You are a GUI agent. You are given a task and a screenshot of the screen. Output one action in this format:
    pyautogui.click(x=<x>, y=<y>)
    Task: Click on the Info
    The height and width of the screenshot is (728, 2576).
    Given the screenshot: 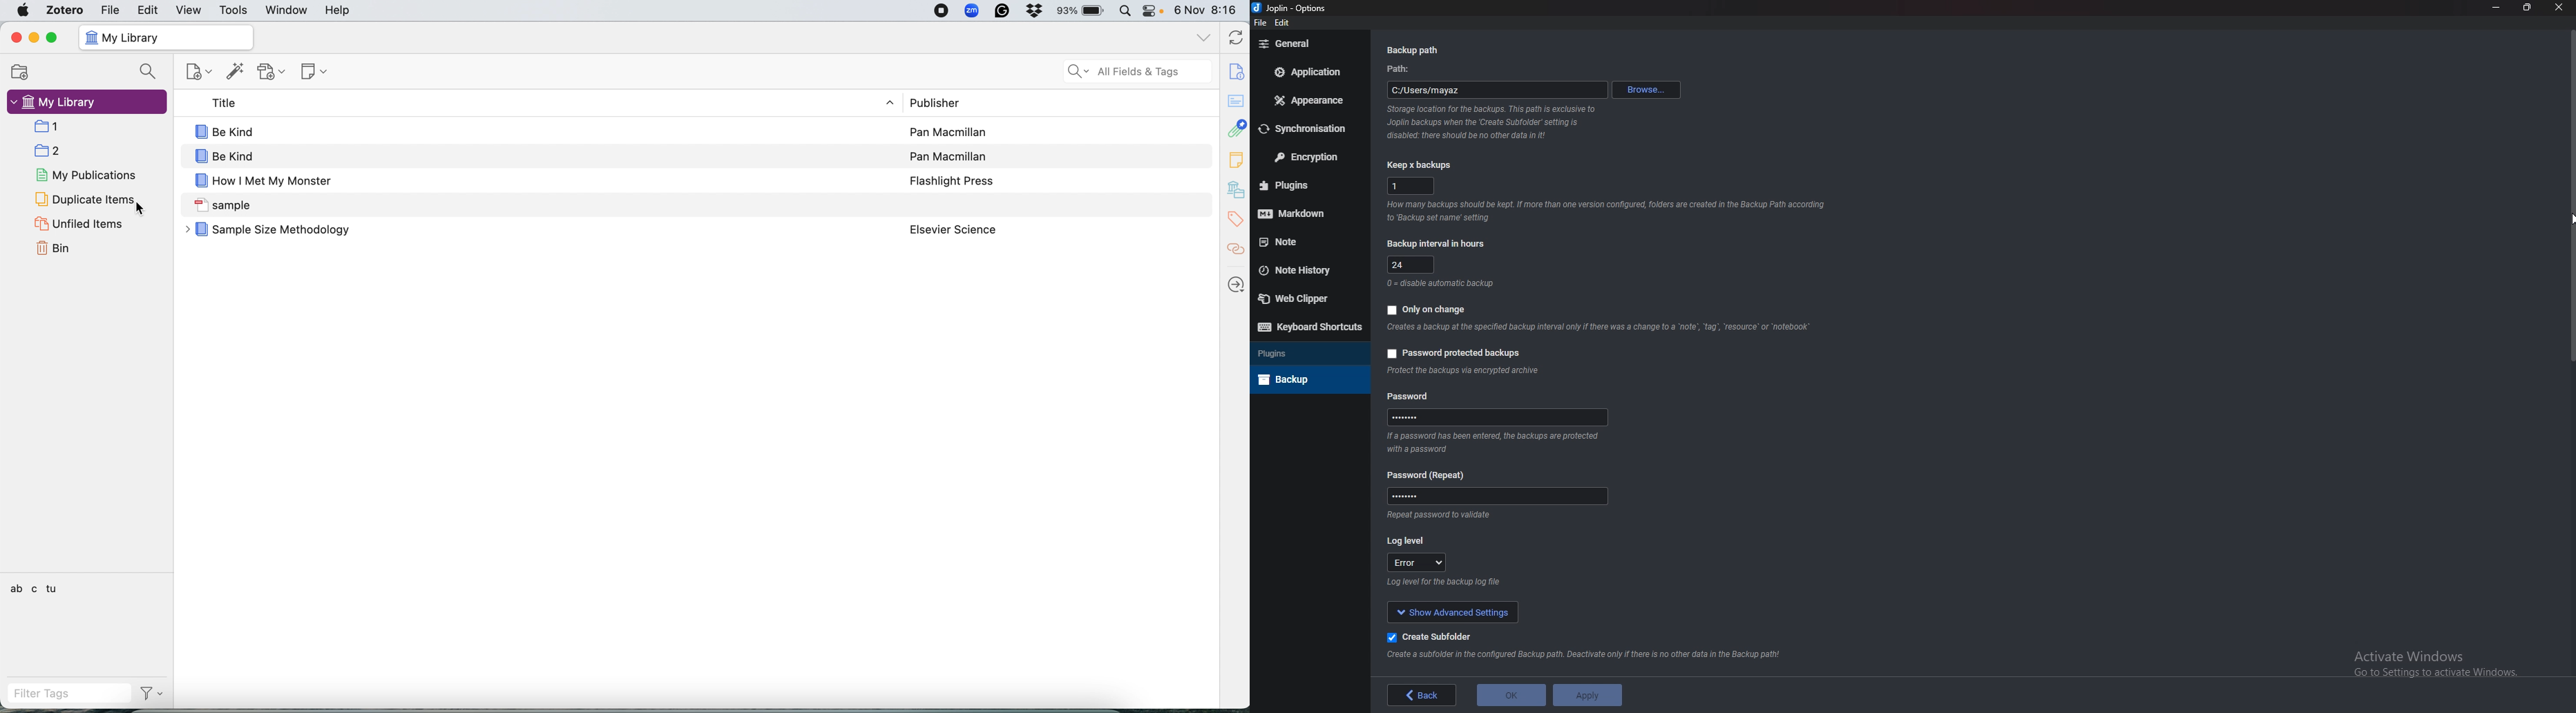 What is the action you would take?
    pyautogui.click(x=1463, y=370)
    